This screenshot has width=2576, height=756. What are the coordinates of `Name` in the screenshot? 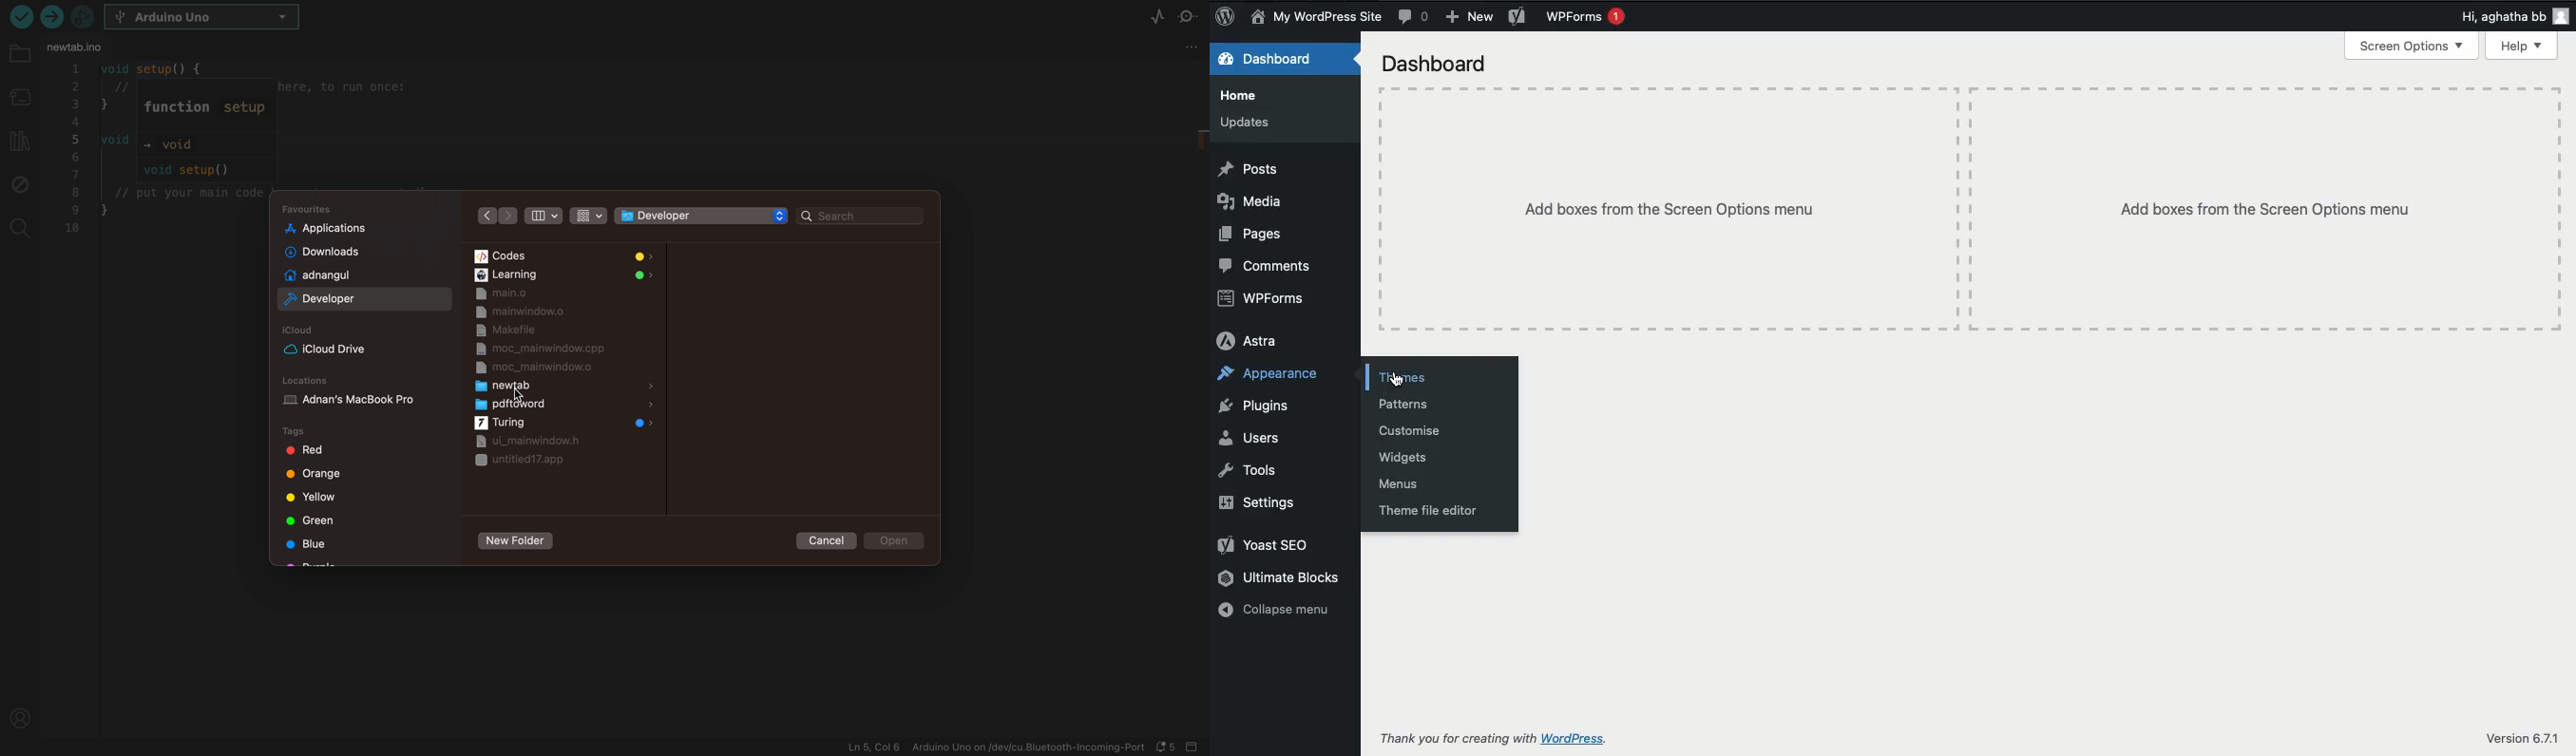 It's located at (1315, 17).